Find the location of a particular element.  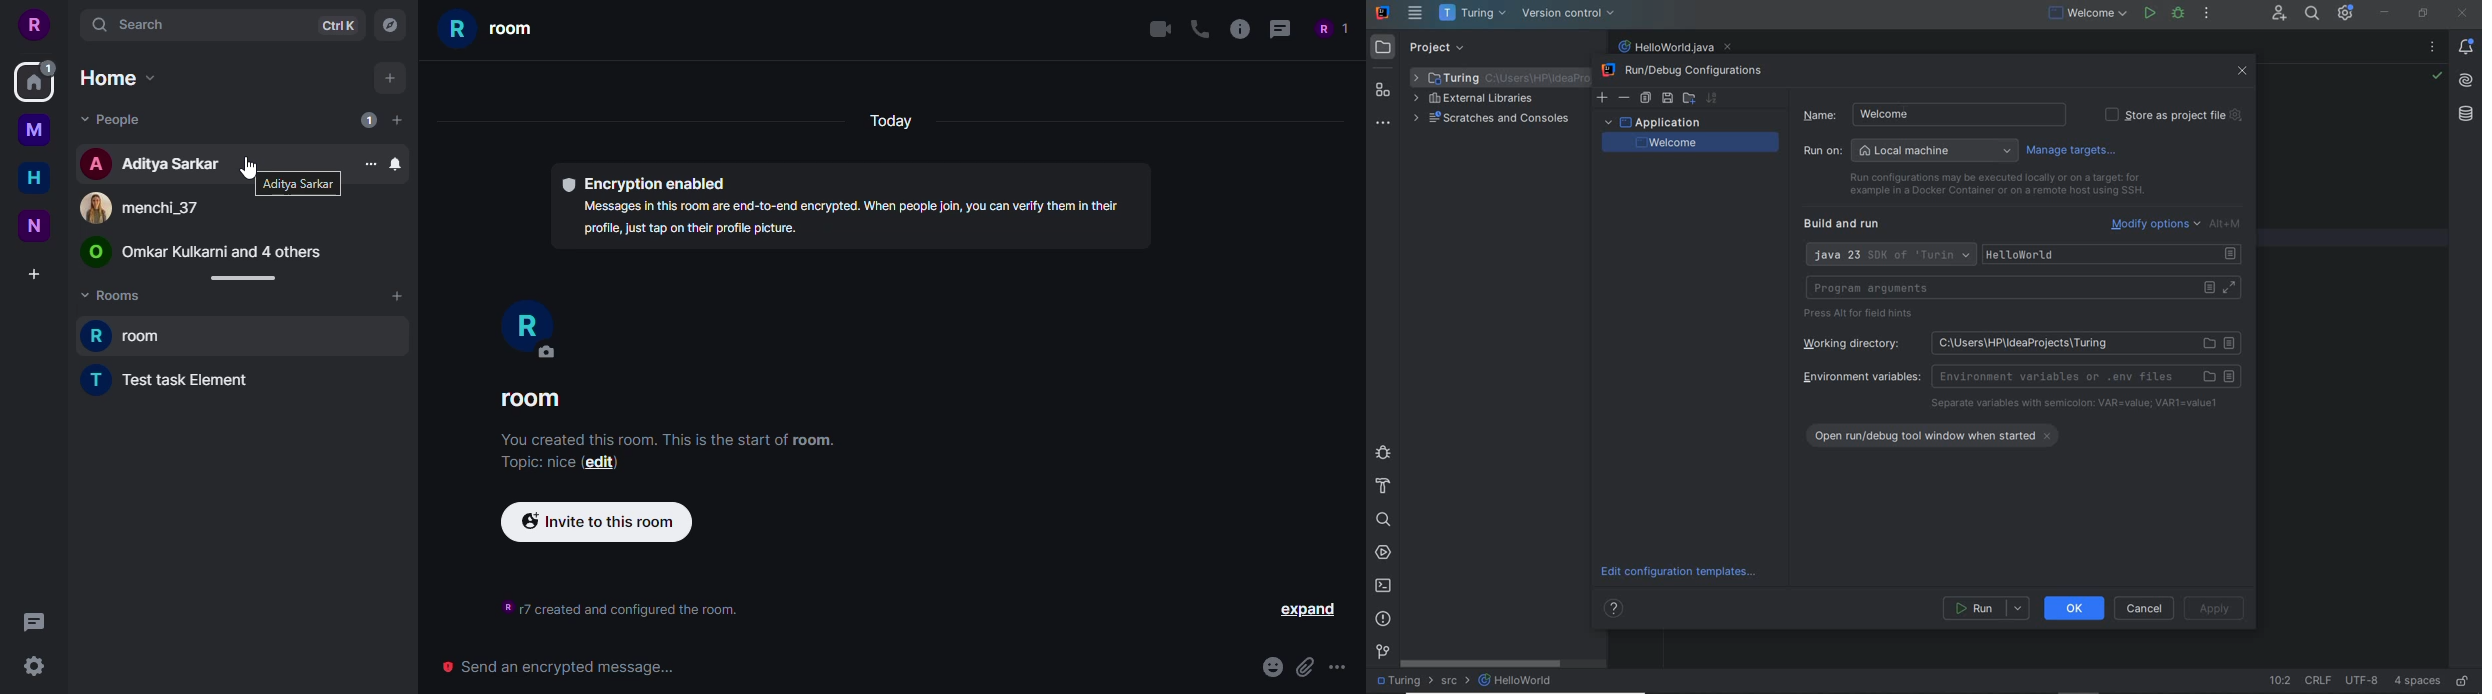

expand is located at coordinates (1309, 611).